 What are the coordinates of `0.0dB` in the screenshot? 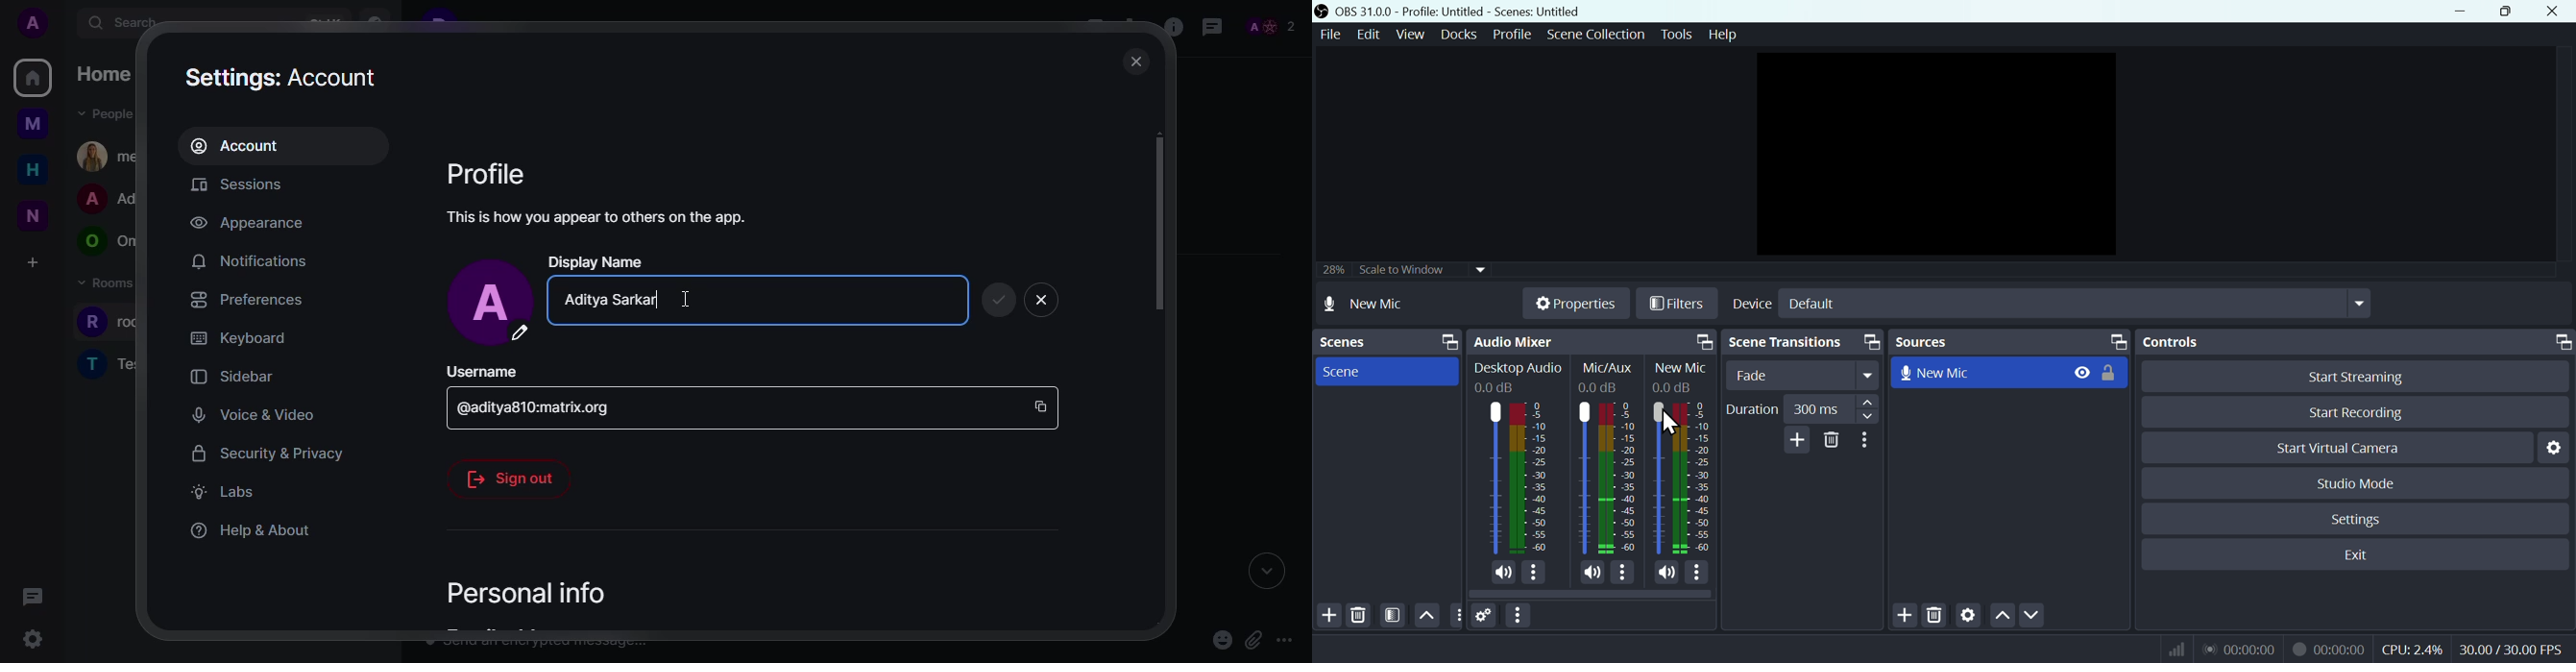 It's located at (1672, 386).